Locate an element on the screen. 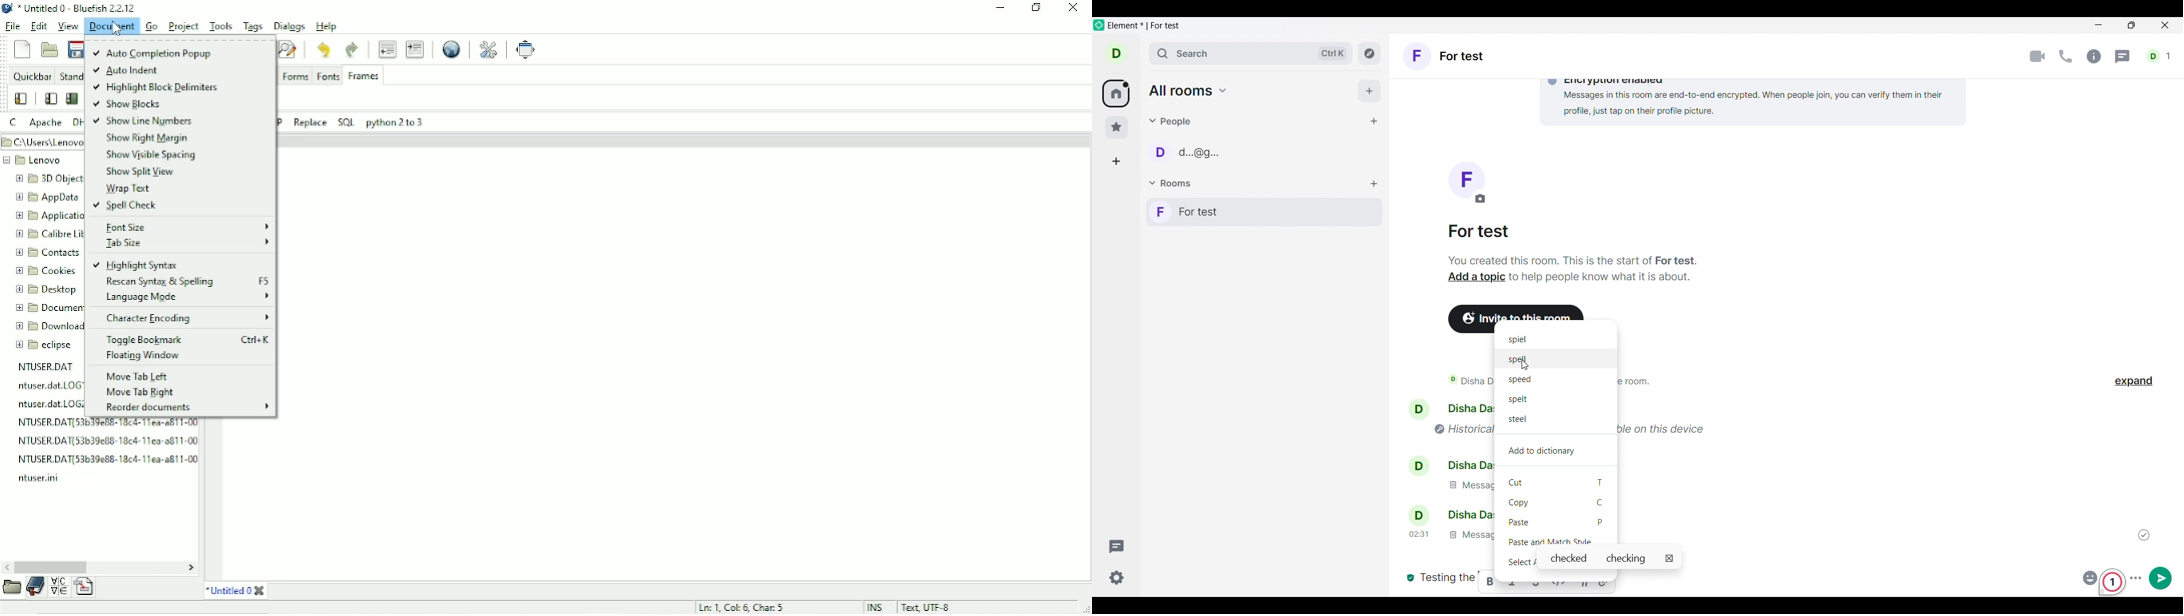 This screenshot has width=2184, height=616. Grammarly extension is located at coordinates (2115, 583).